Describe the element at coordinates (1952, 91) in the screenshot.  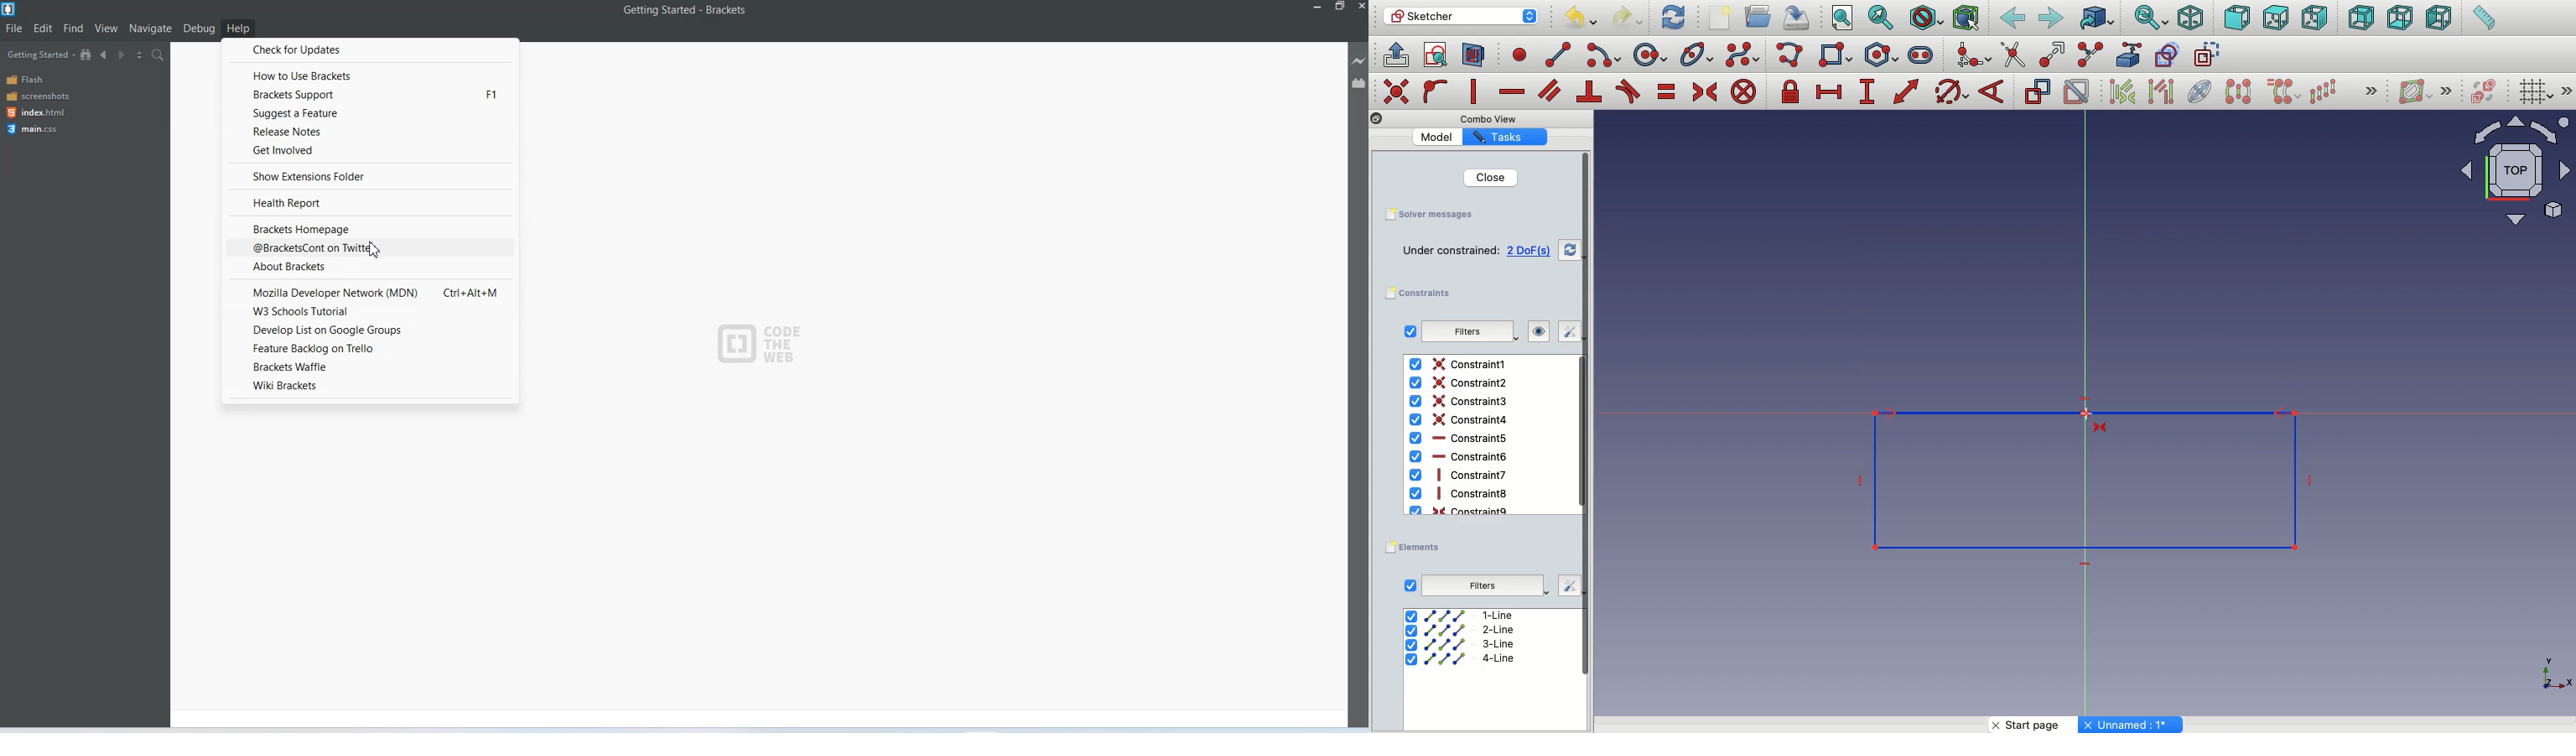
I see `constrain circle ` at that location.